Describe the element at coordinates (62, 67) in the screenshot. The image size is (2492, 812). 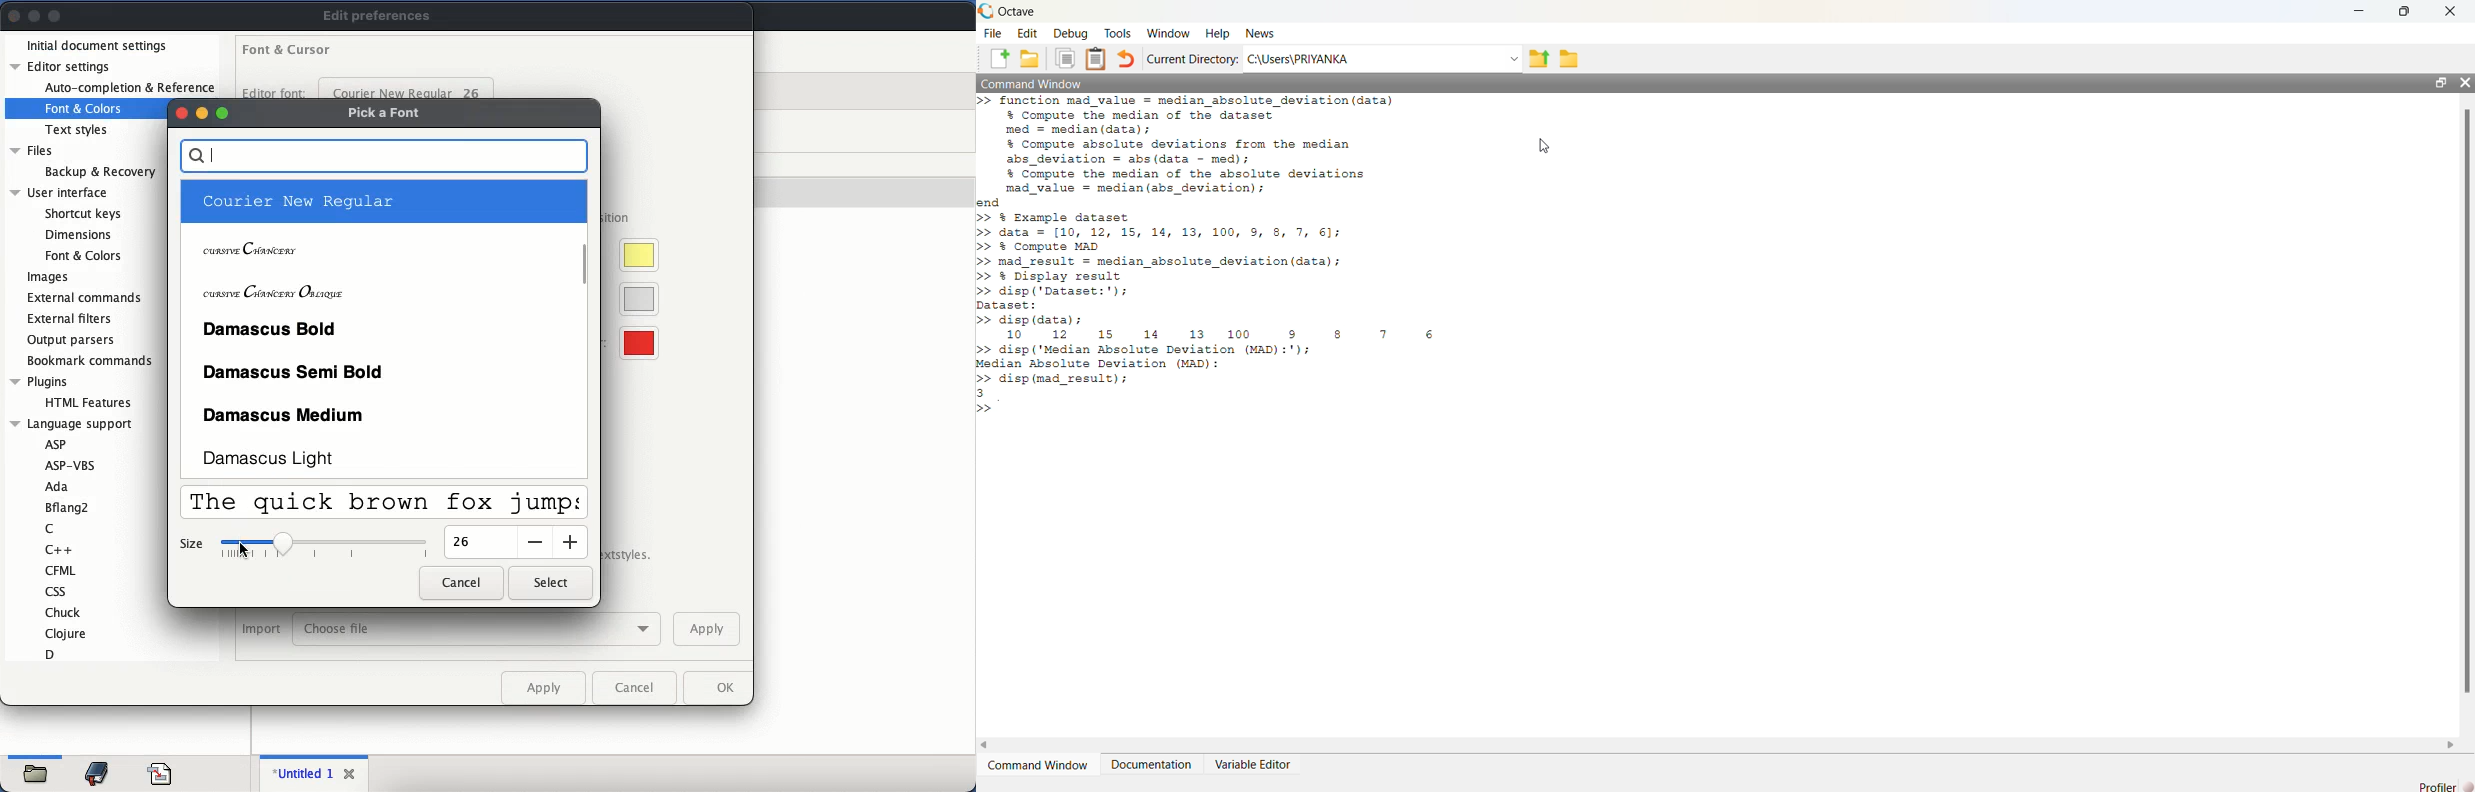
I see `editor settings` at that location.